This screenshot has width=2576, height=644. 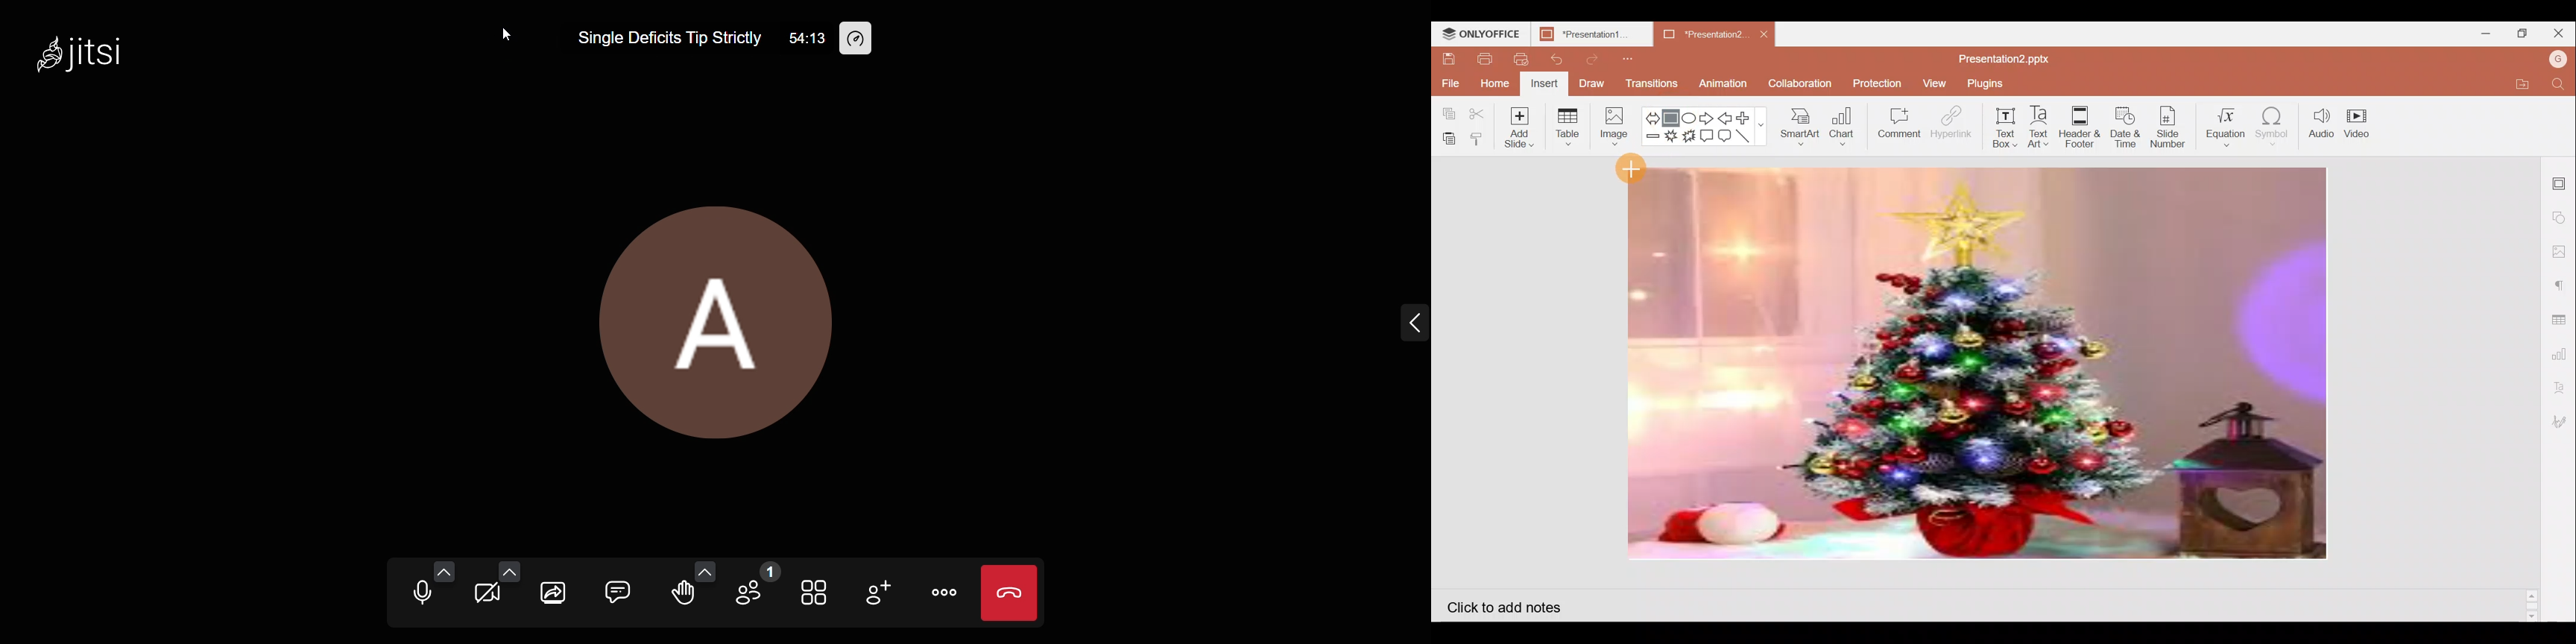 What do you see at coordinates (2225, 125) in the screenshot?
I see `Equation` at bounding box center [2225, 125].